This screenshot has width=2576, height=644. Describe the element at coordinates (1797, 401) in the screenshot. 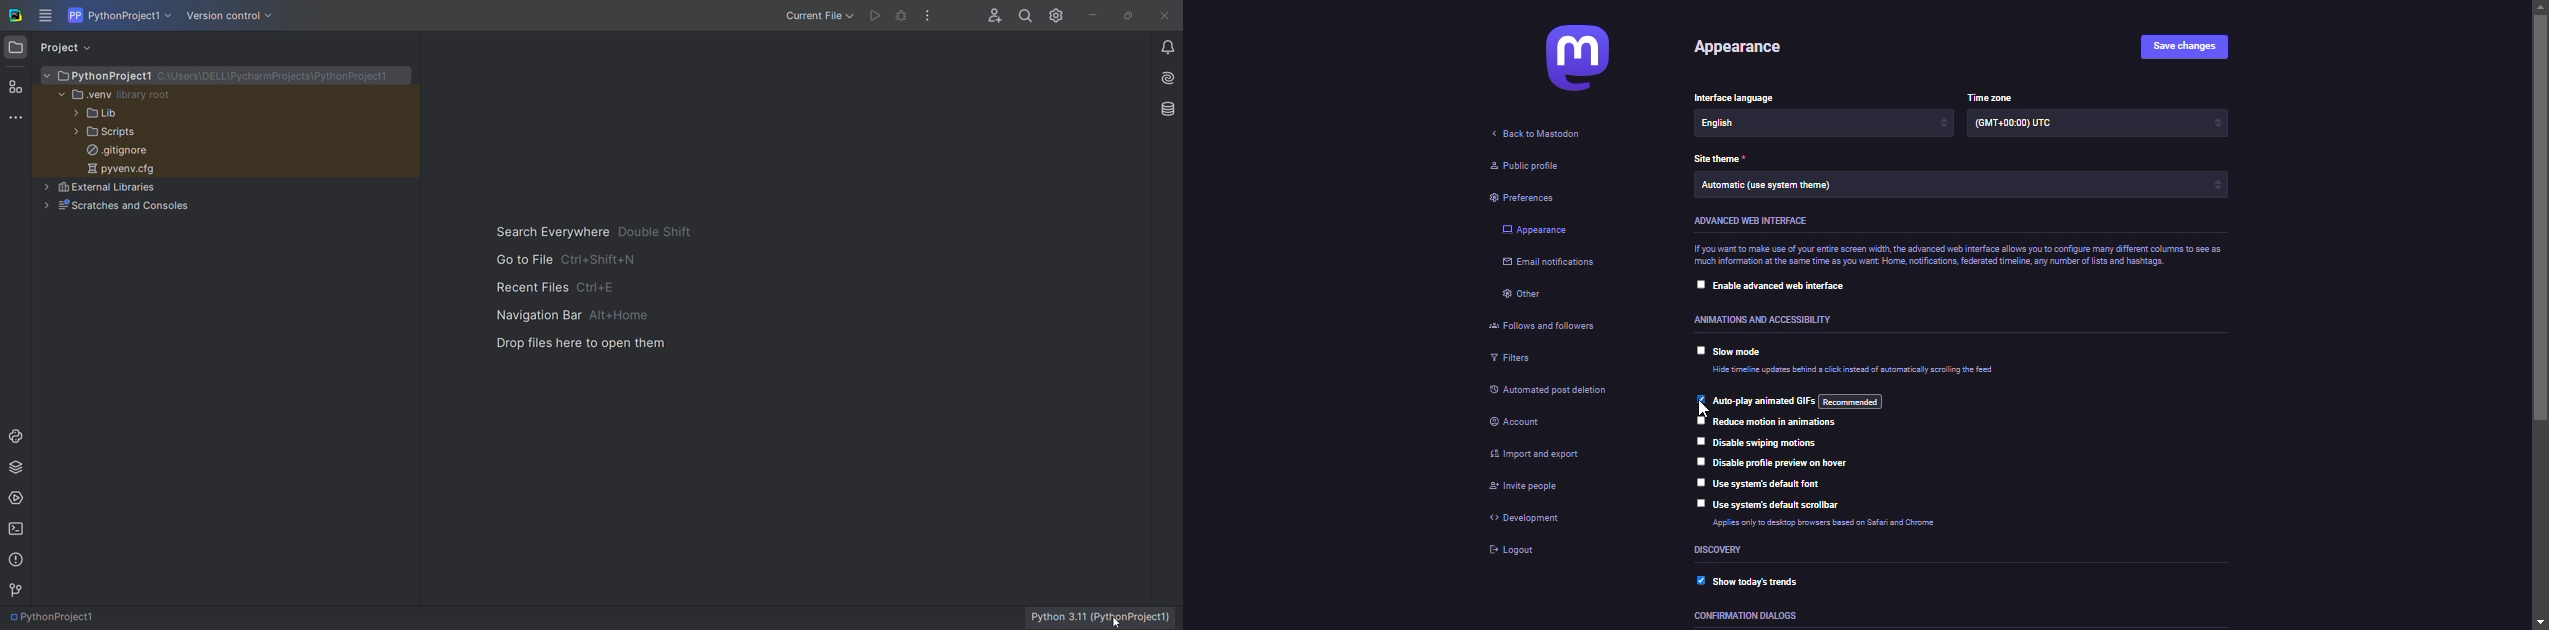

I see `auto play animated gif's` at that location.